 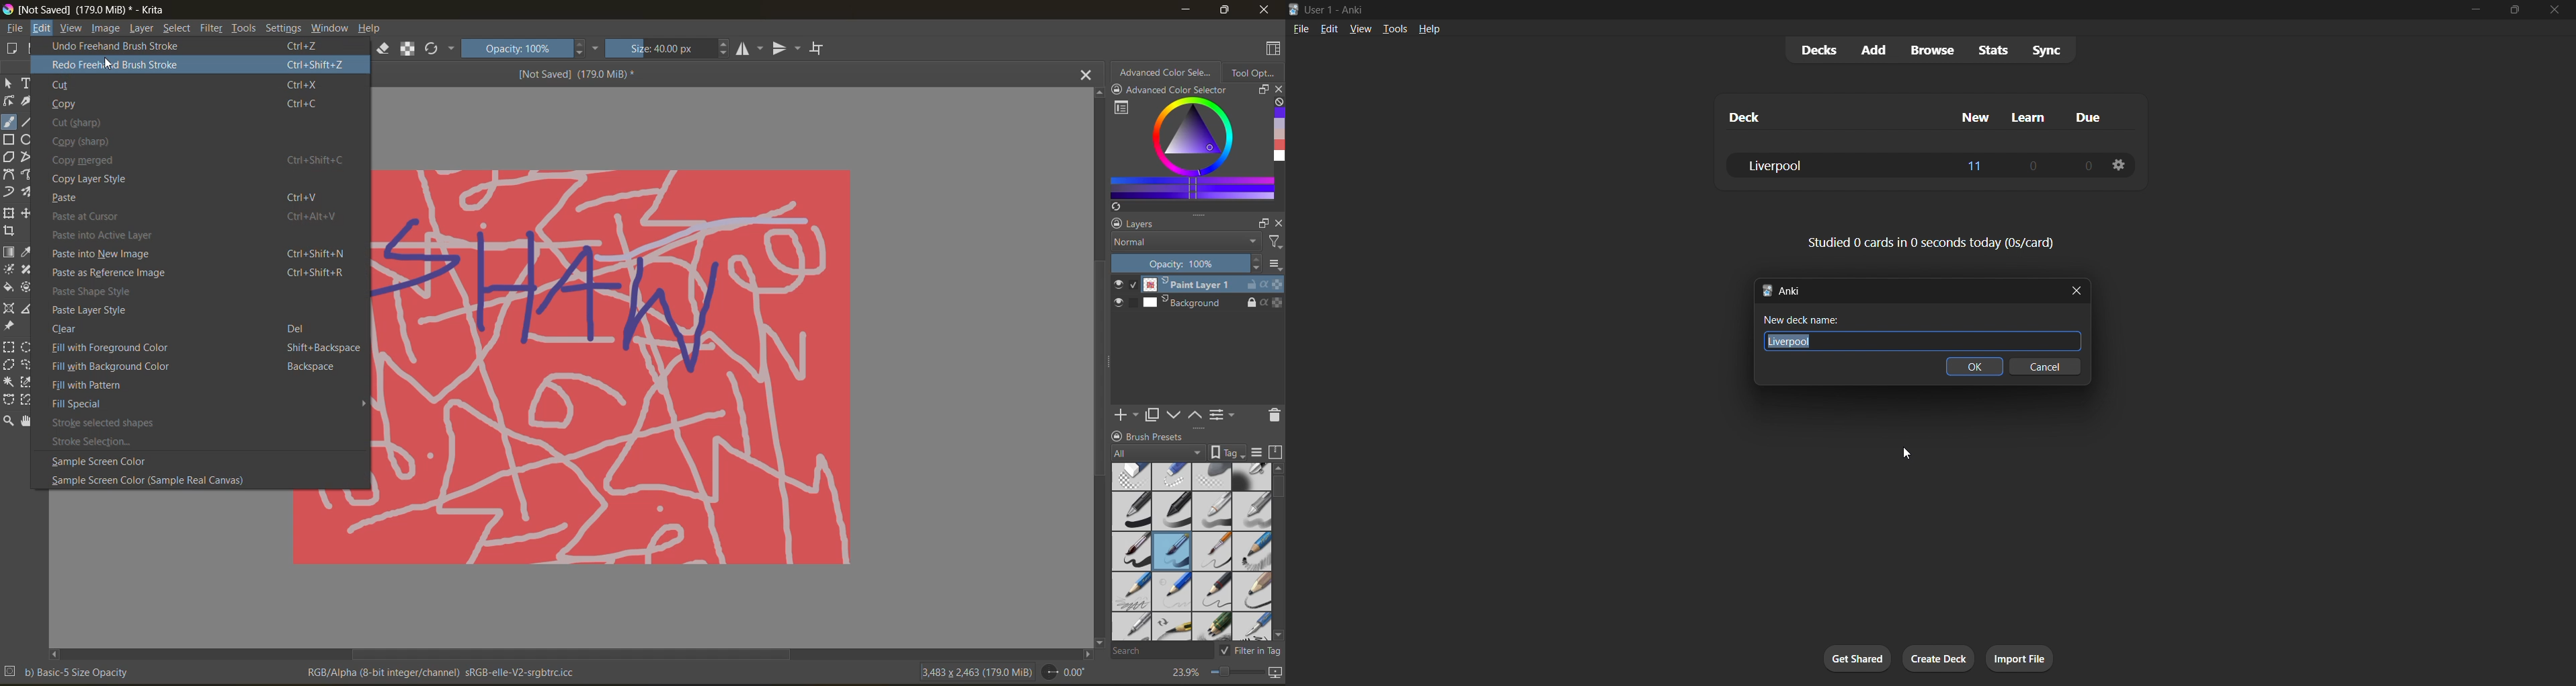 I want to click on b) Basic-5 Size Opacity, so click(x=68, y=671).